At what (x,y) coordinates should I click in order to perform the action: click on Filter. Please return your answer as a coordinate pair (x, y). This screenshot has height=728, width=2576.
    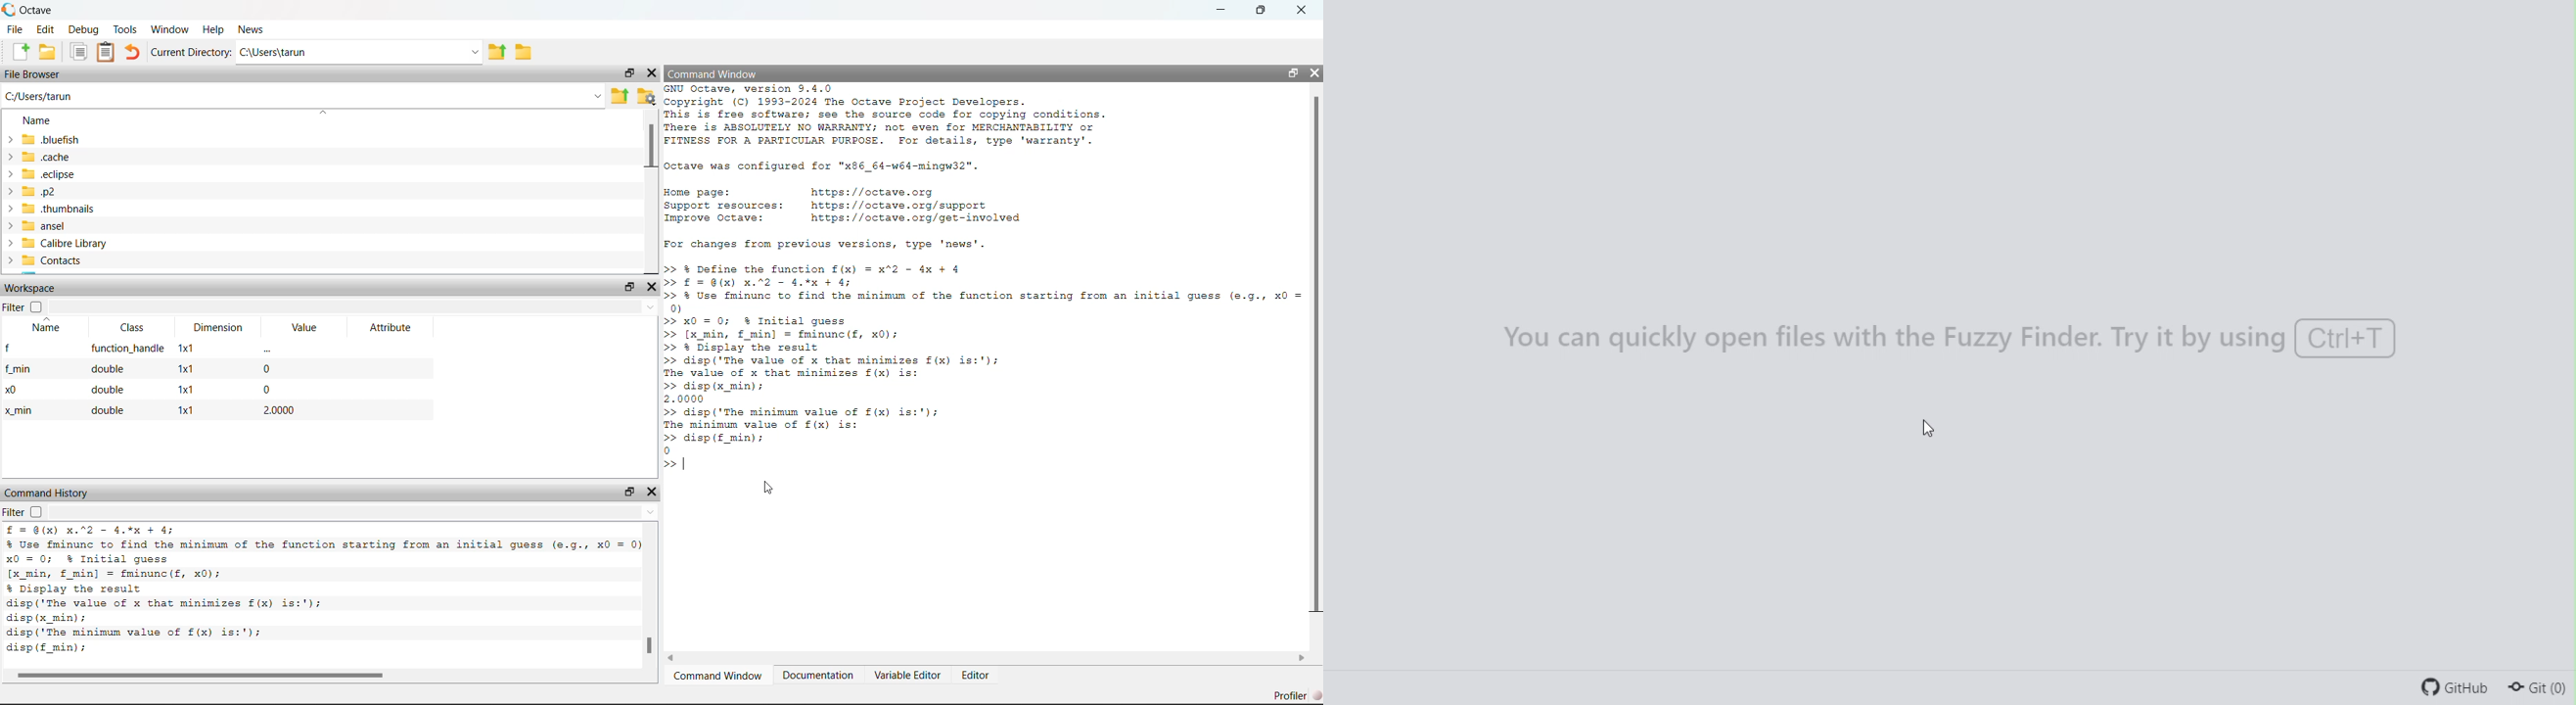
    Looking at the image, I should click on (29, 307).